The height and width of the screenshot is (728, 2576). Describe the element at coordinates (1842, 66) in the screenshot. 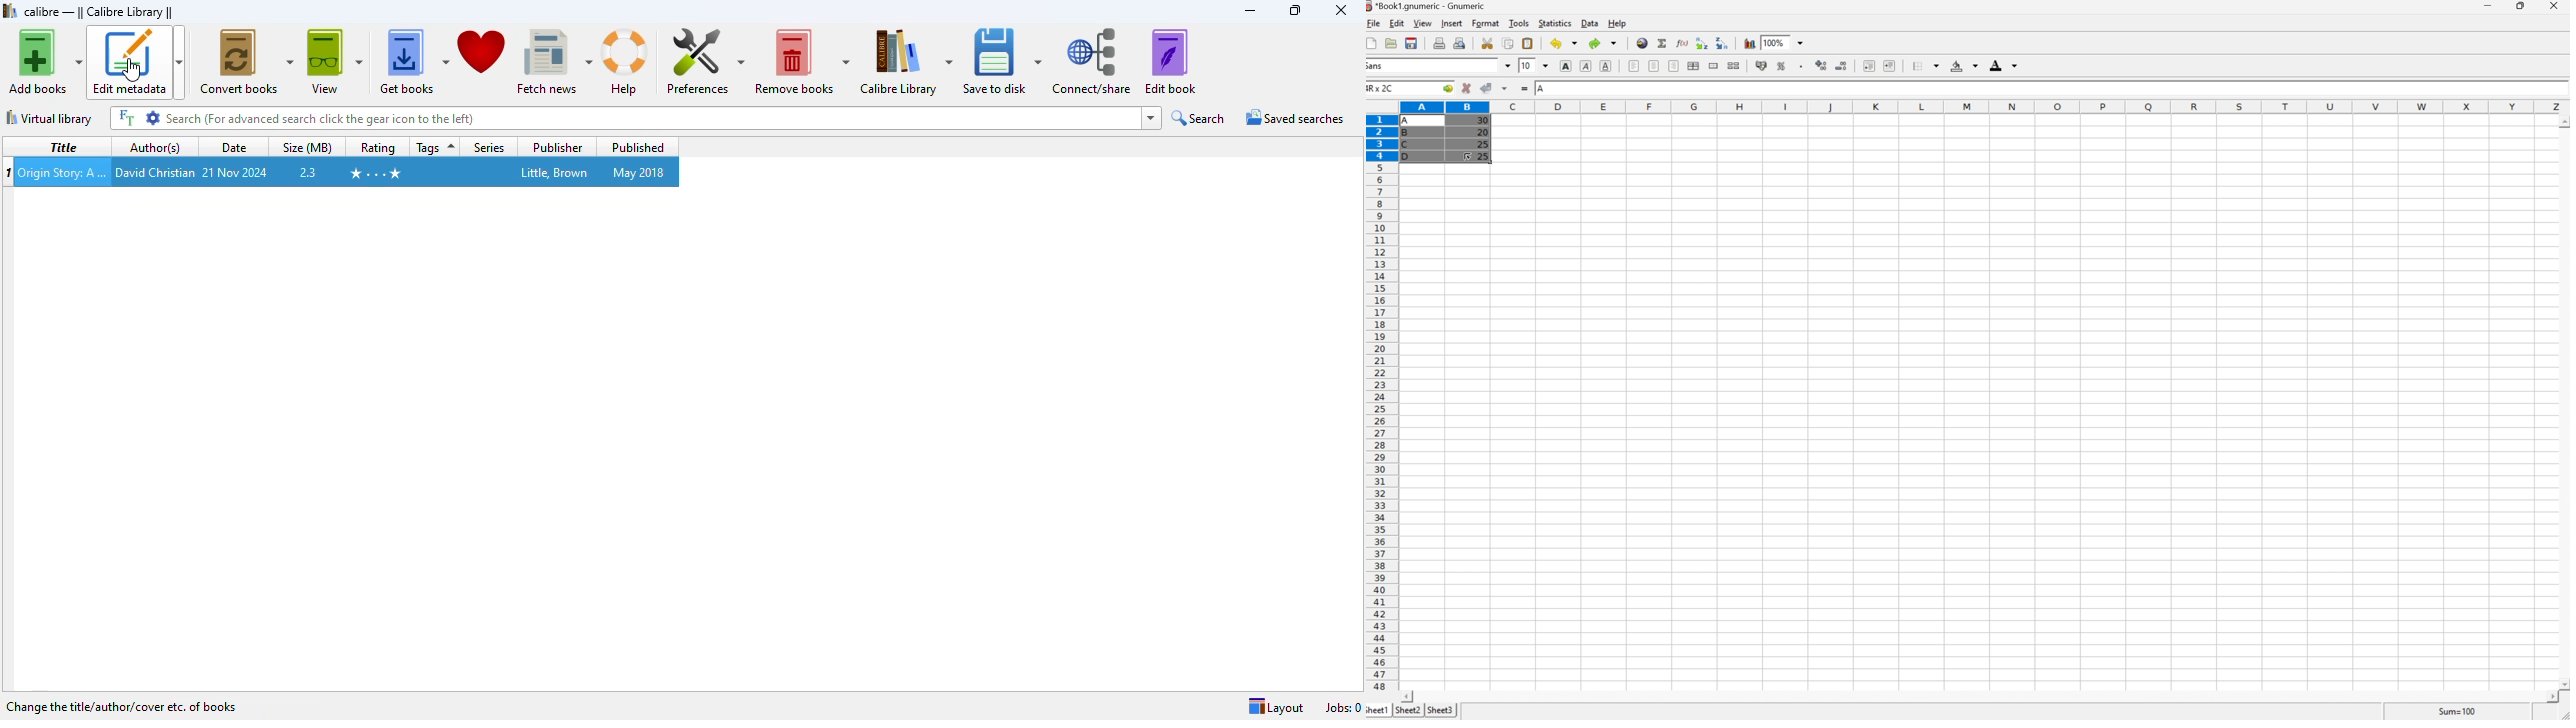

I see `Decrease number of decimals displayed` at that location.